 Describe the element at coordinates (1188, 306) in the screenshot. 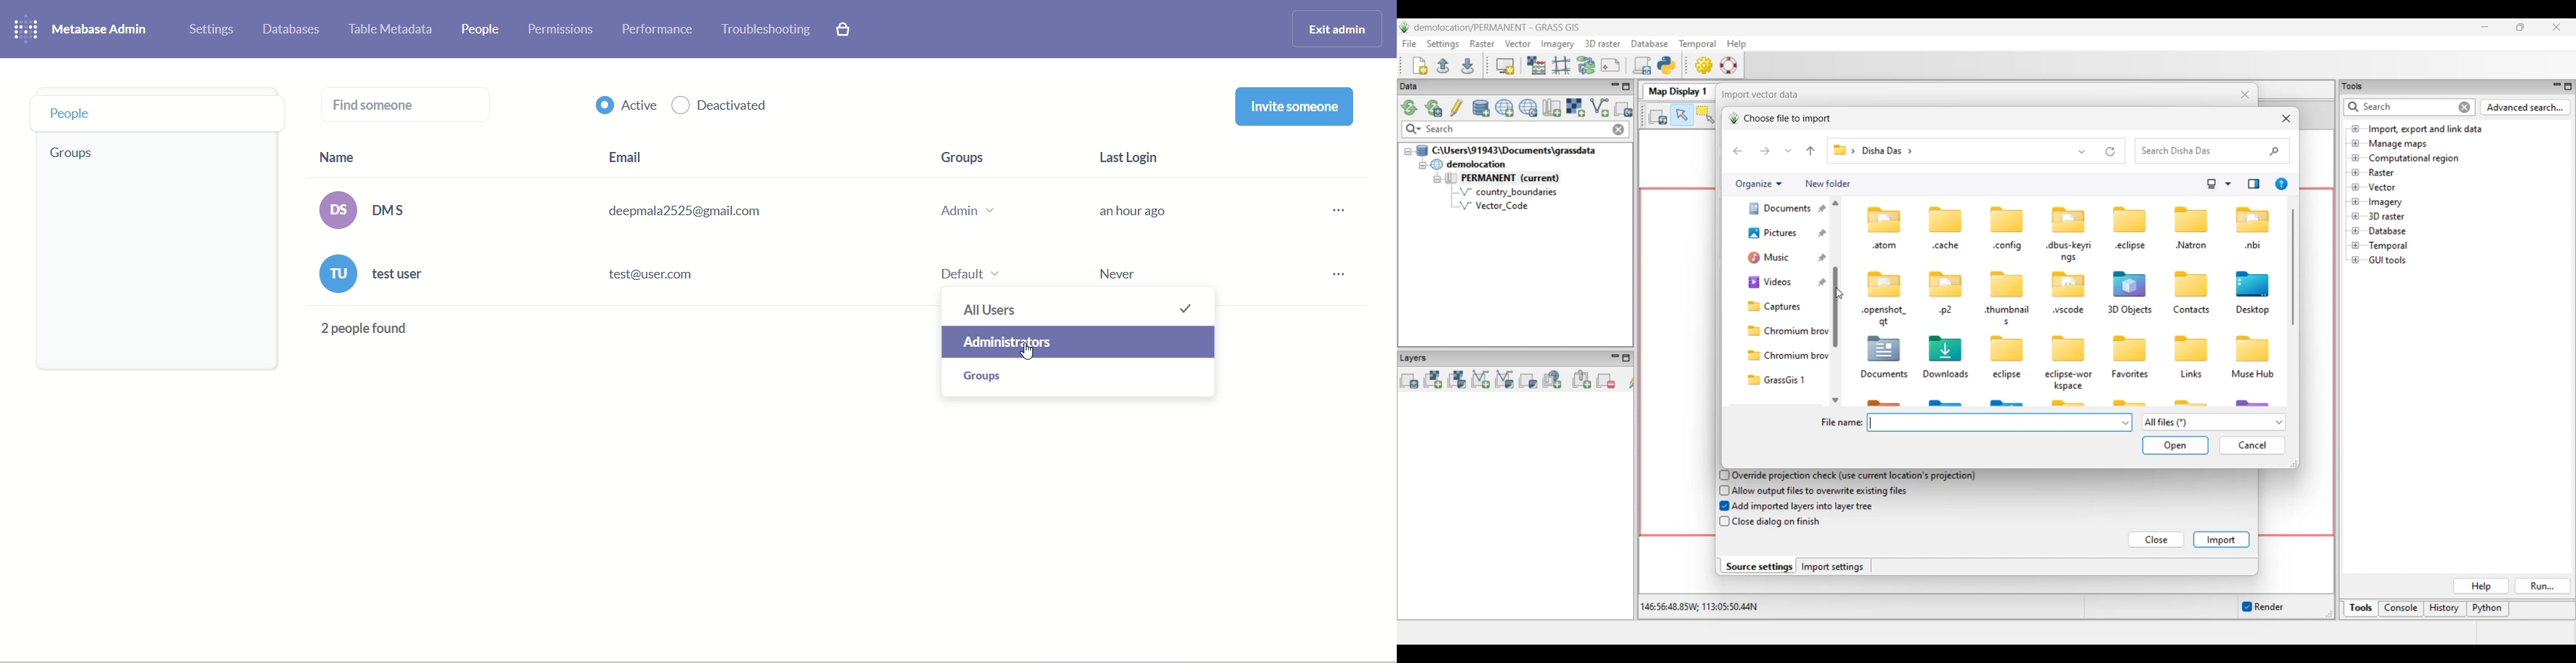

I see `checked` at that location.